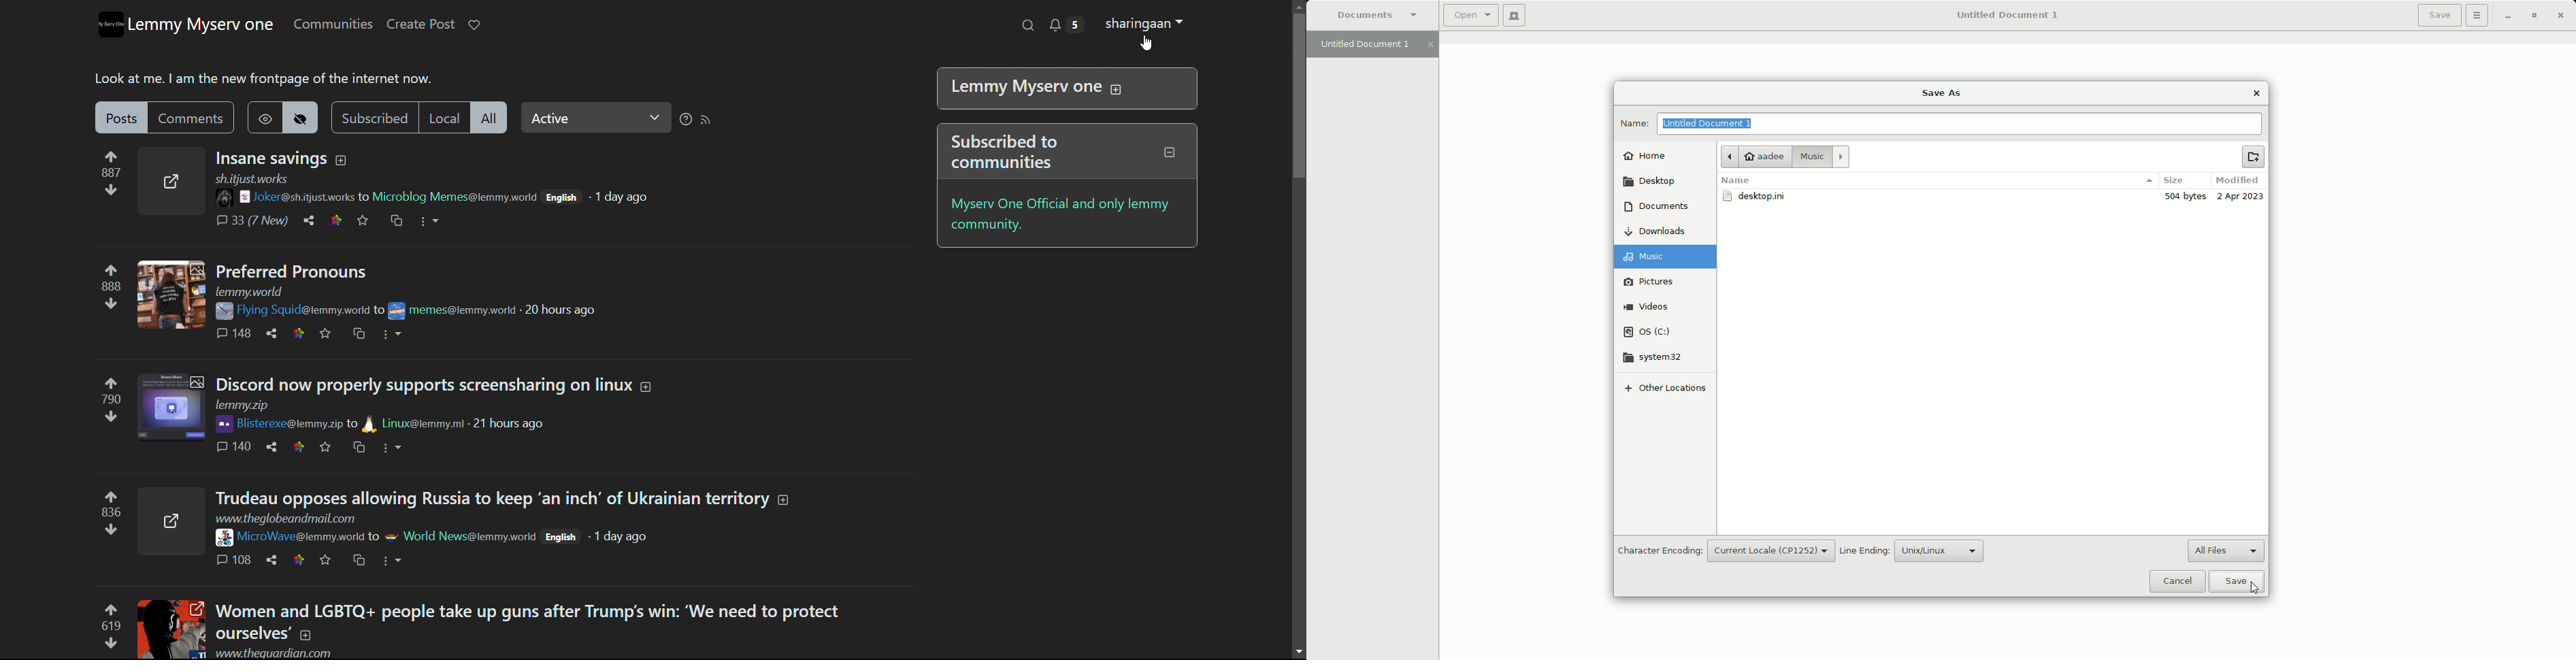 Image resolution: width=2576 pixels, height=672 pixels. What do you see at coordinates (448, 197) in the screenshot?
I see `to Microblog Memes@lemmy.woeld` at bounding box center [448, 197].